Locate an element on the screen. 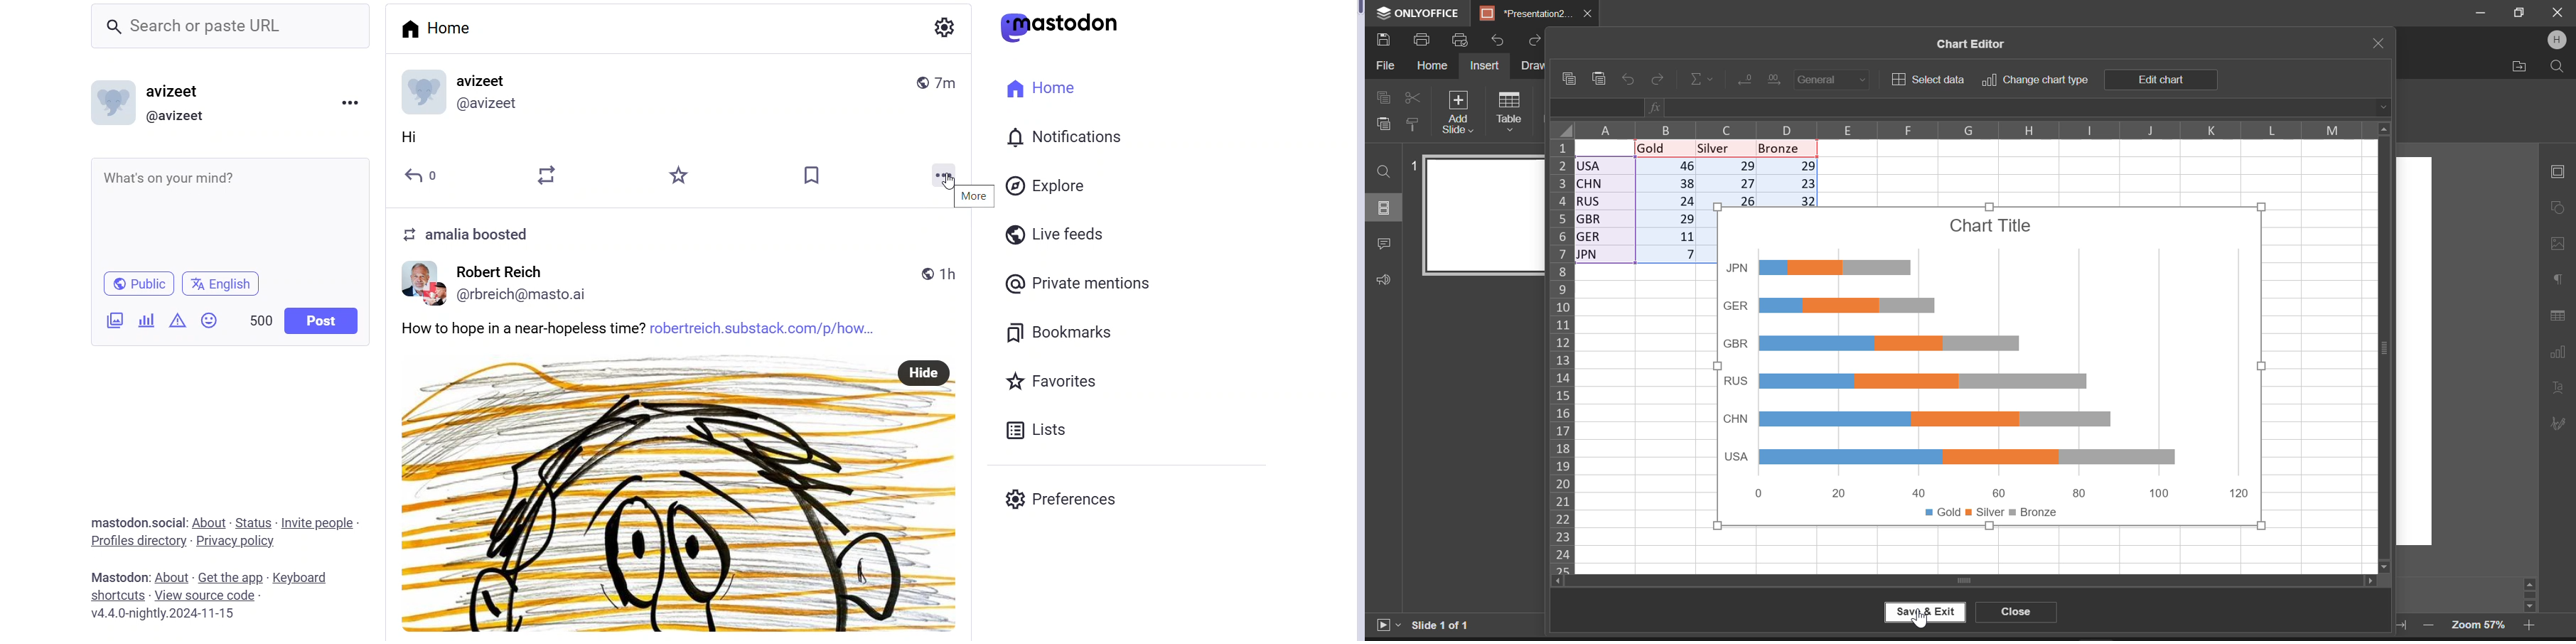  Public is located at coordinates (138, 284).